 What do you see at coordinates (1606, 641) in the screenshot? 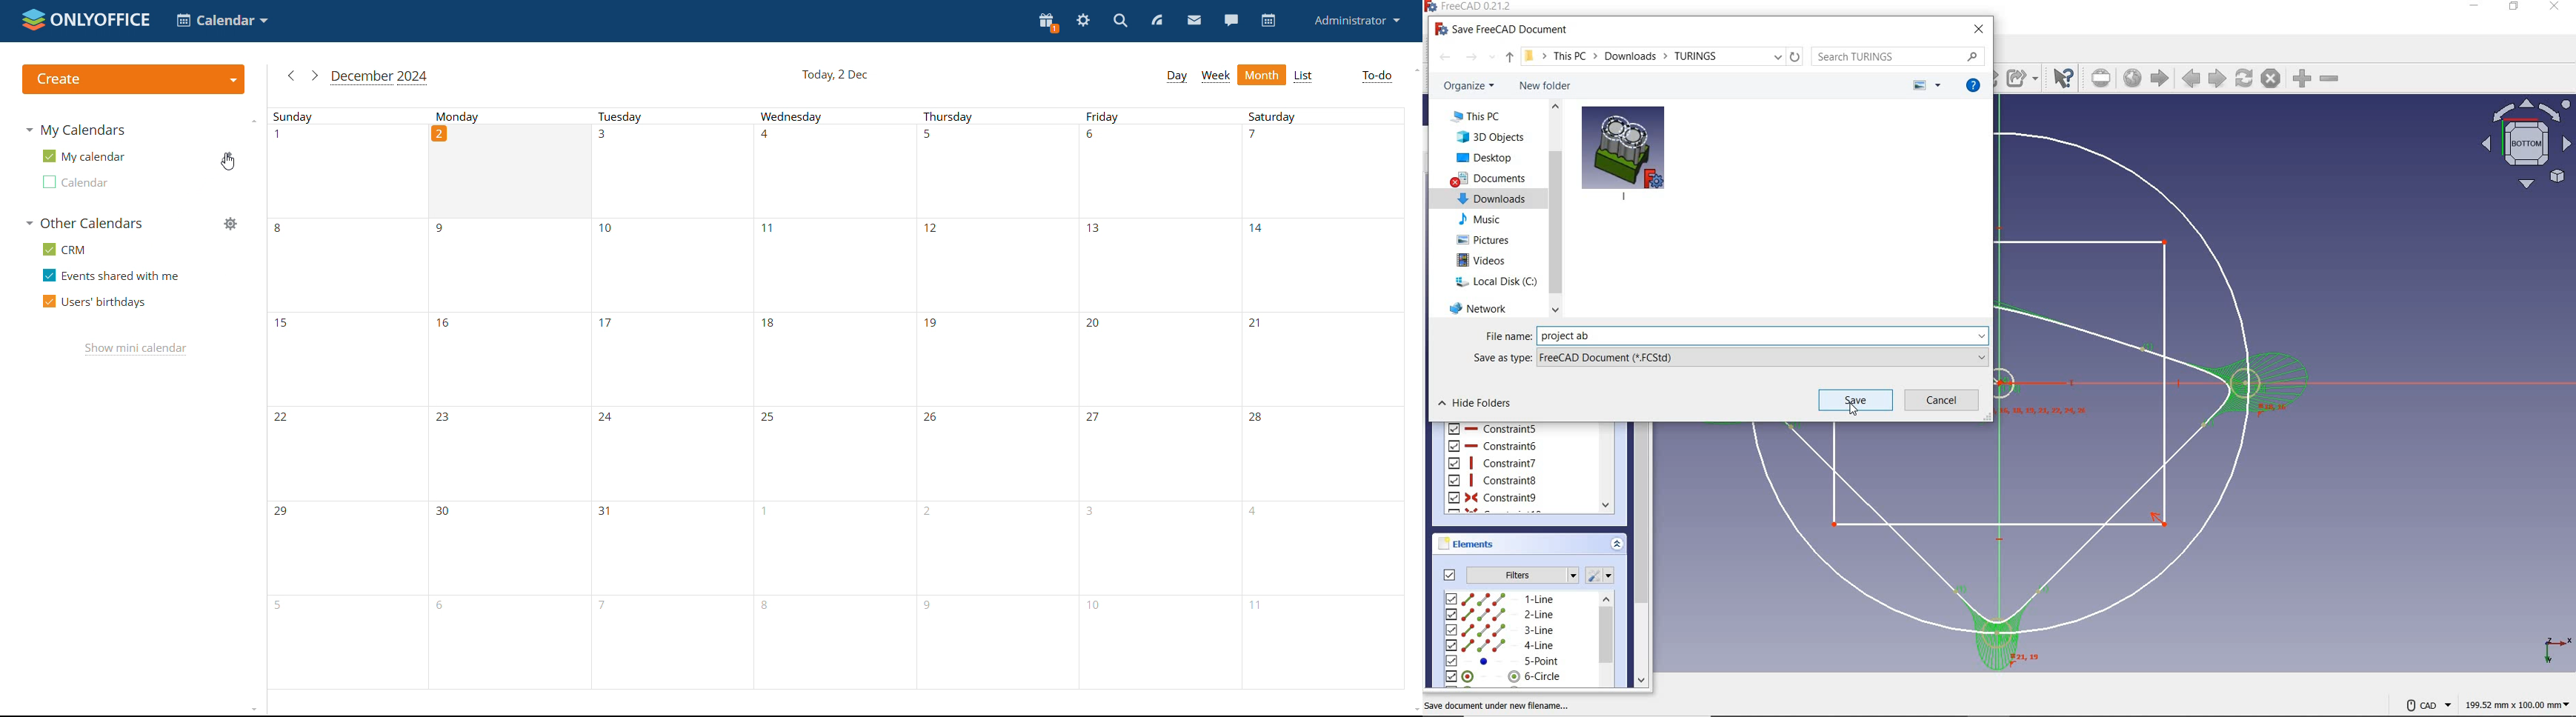
I see `scrollbar` at bounding box center [1606, 641].